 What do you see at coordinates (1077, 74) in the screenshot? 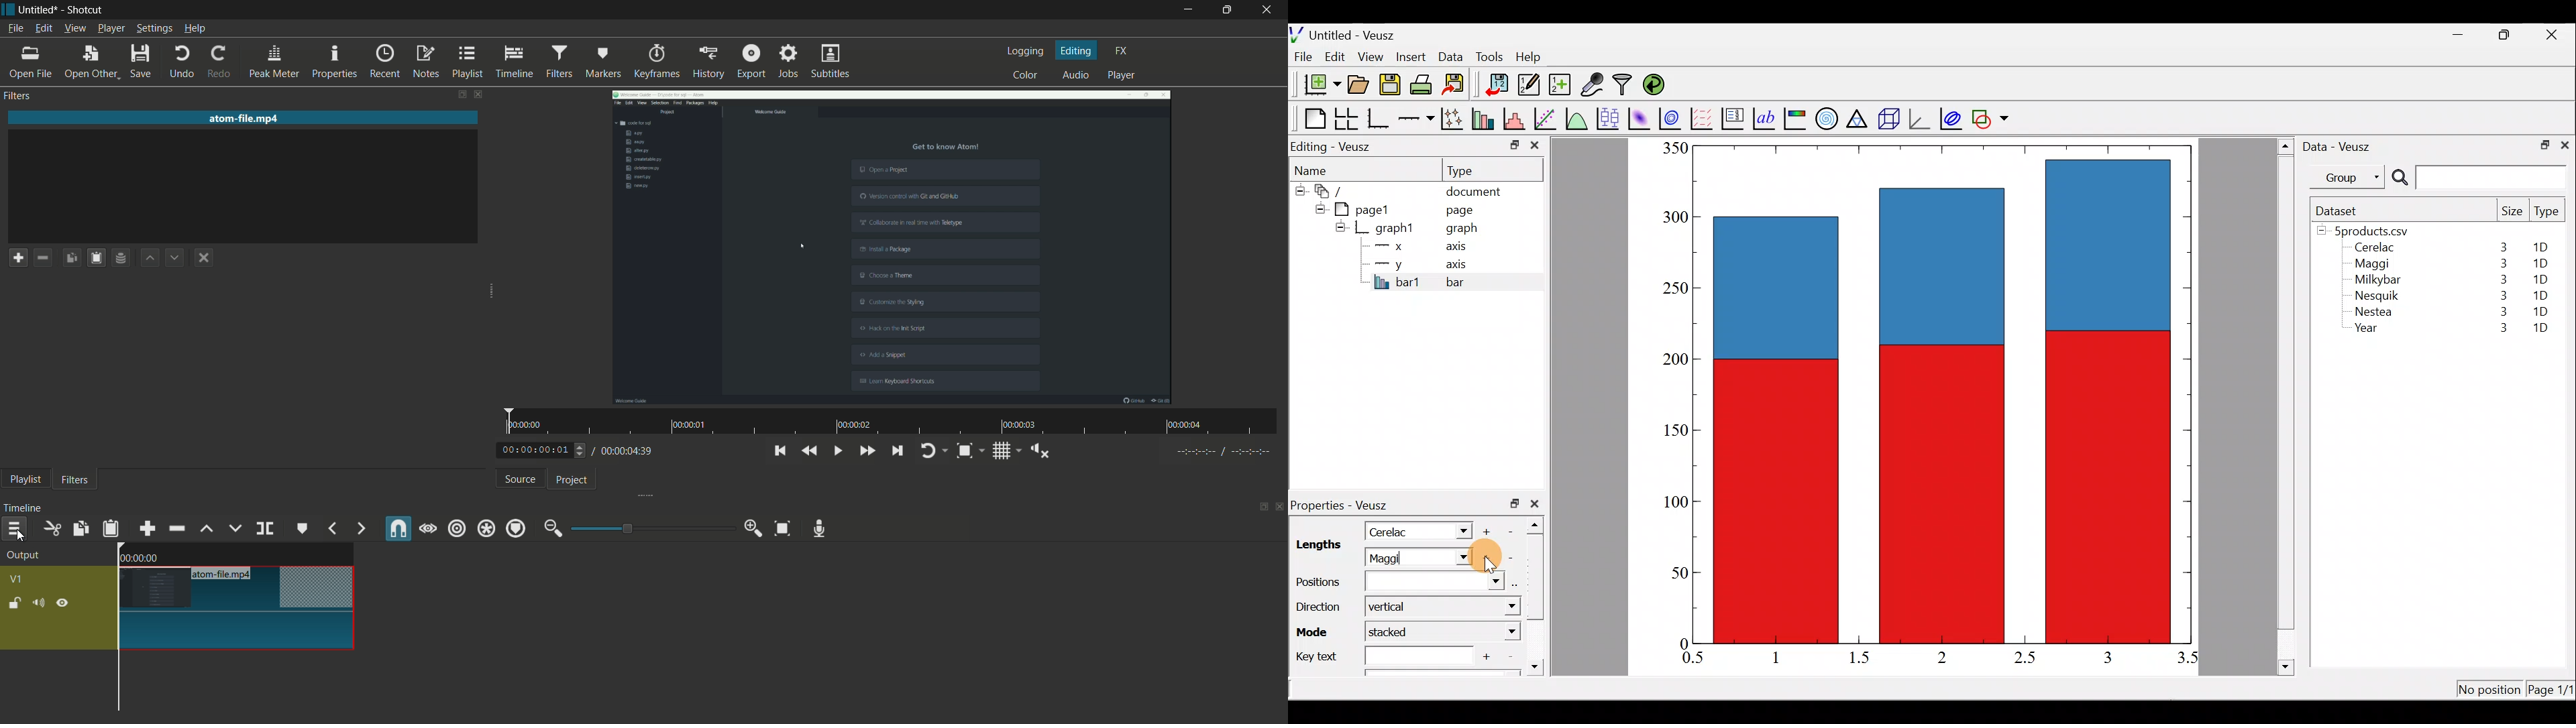
I see `audio` at bounding box center [1077, 74].